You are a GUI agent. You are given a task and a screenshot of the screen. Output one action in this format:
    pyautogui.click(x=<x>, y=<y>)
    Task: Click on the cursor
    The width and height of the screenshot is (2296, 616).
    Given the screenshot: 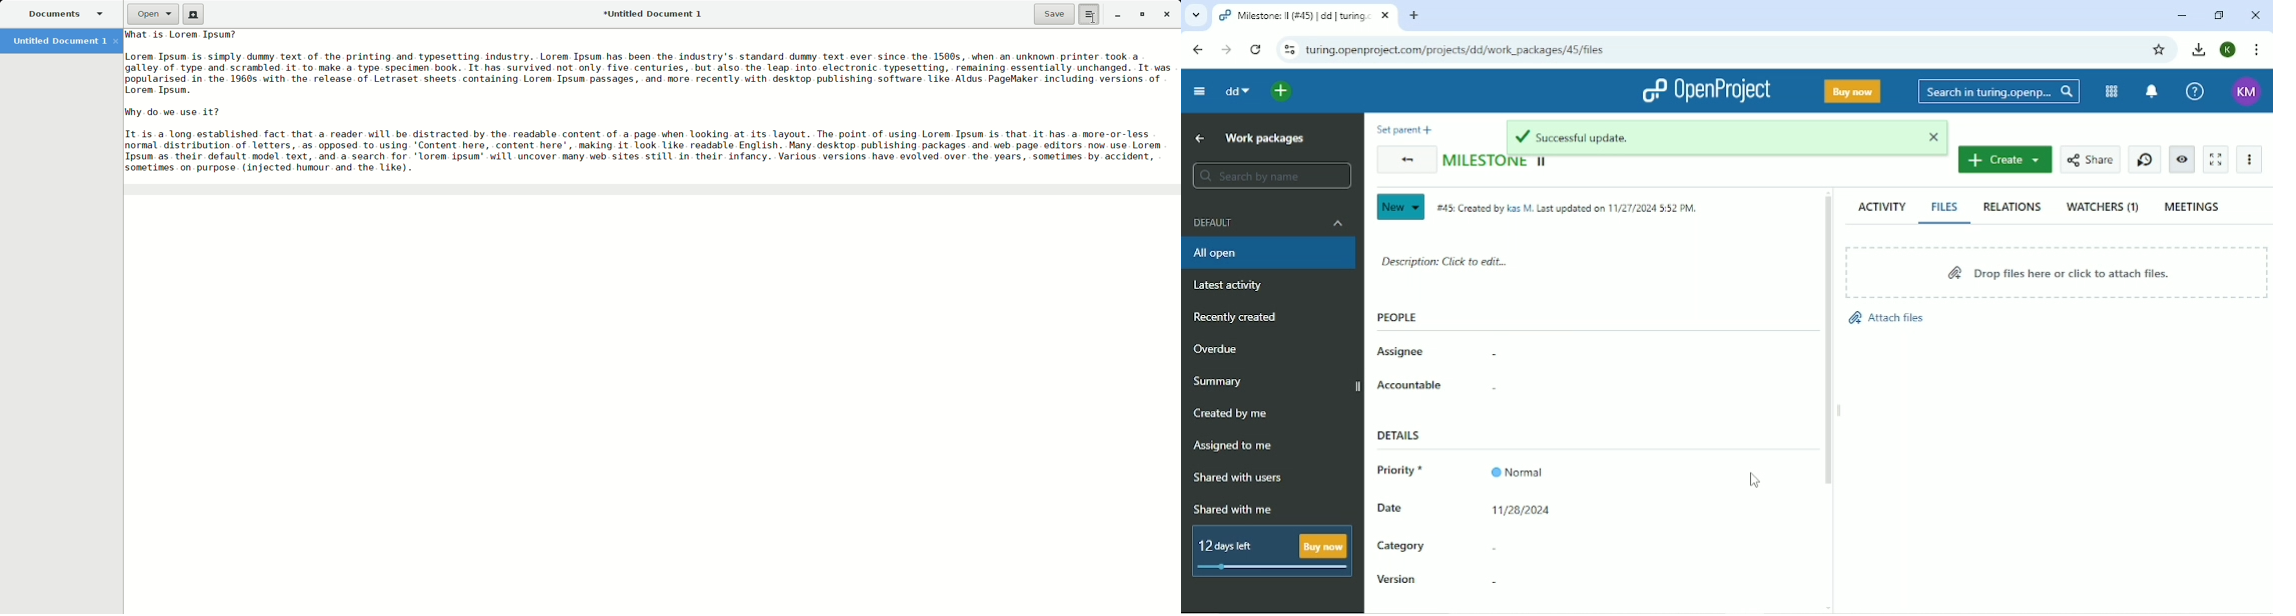 What is the action you would take?
    pyautogui.click(x=1096, y=22)
    